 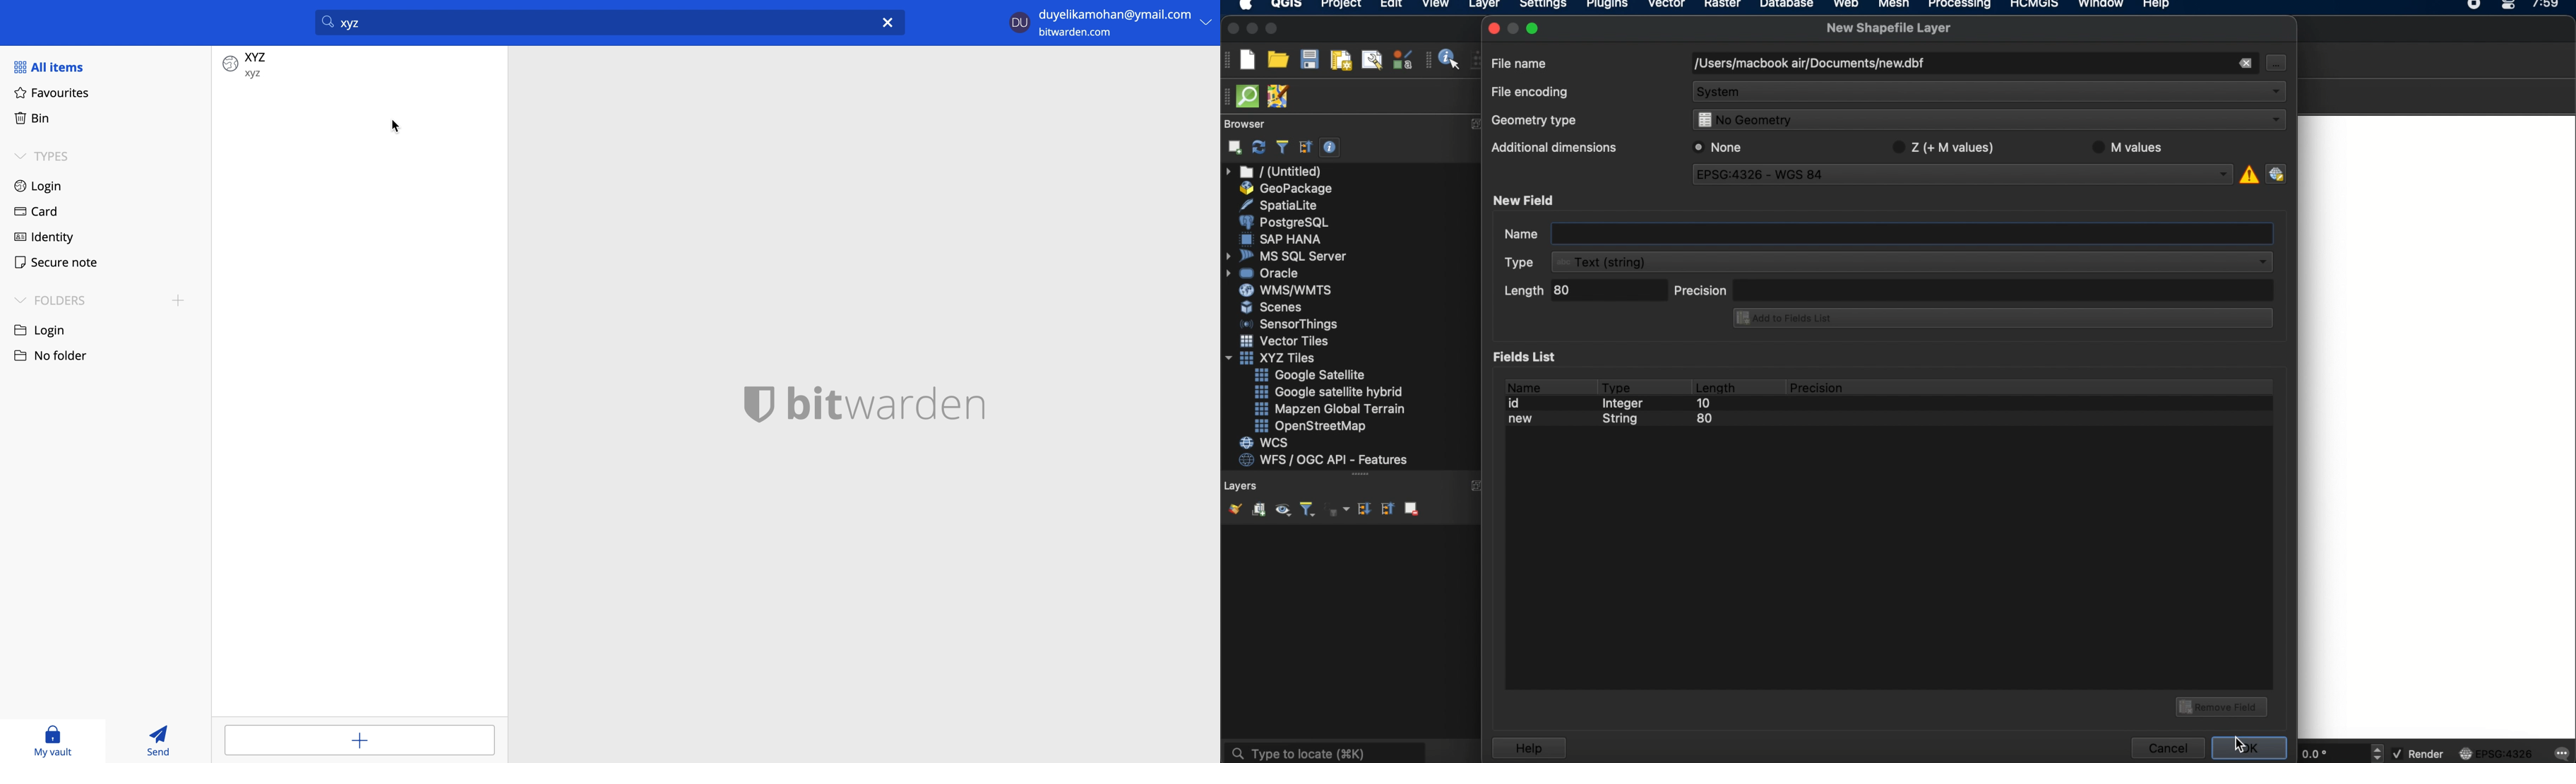 What do you see at coordinates (56, 68) in the screenshot?
I see `all items` at bounding box center [56, 68].